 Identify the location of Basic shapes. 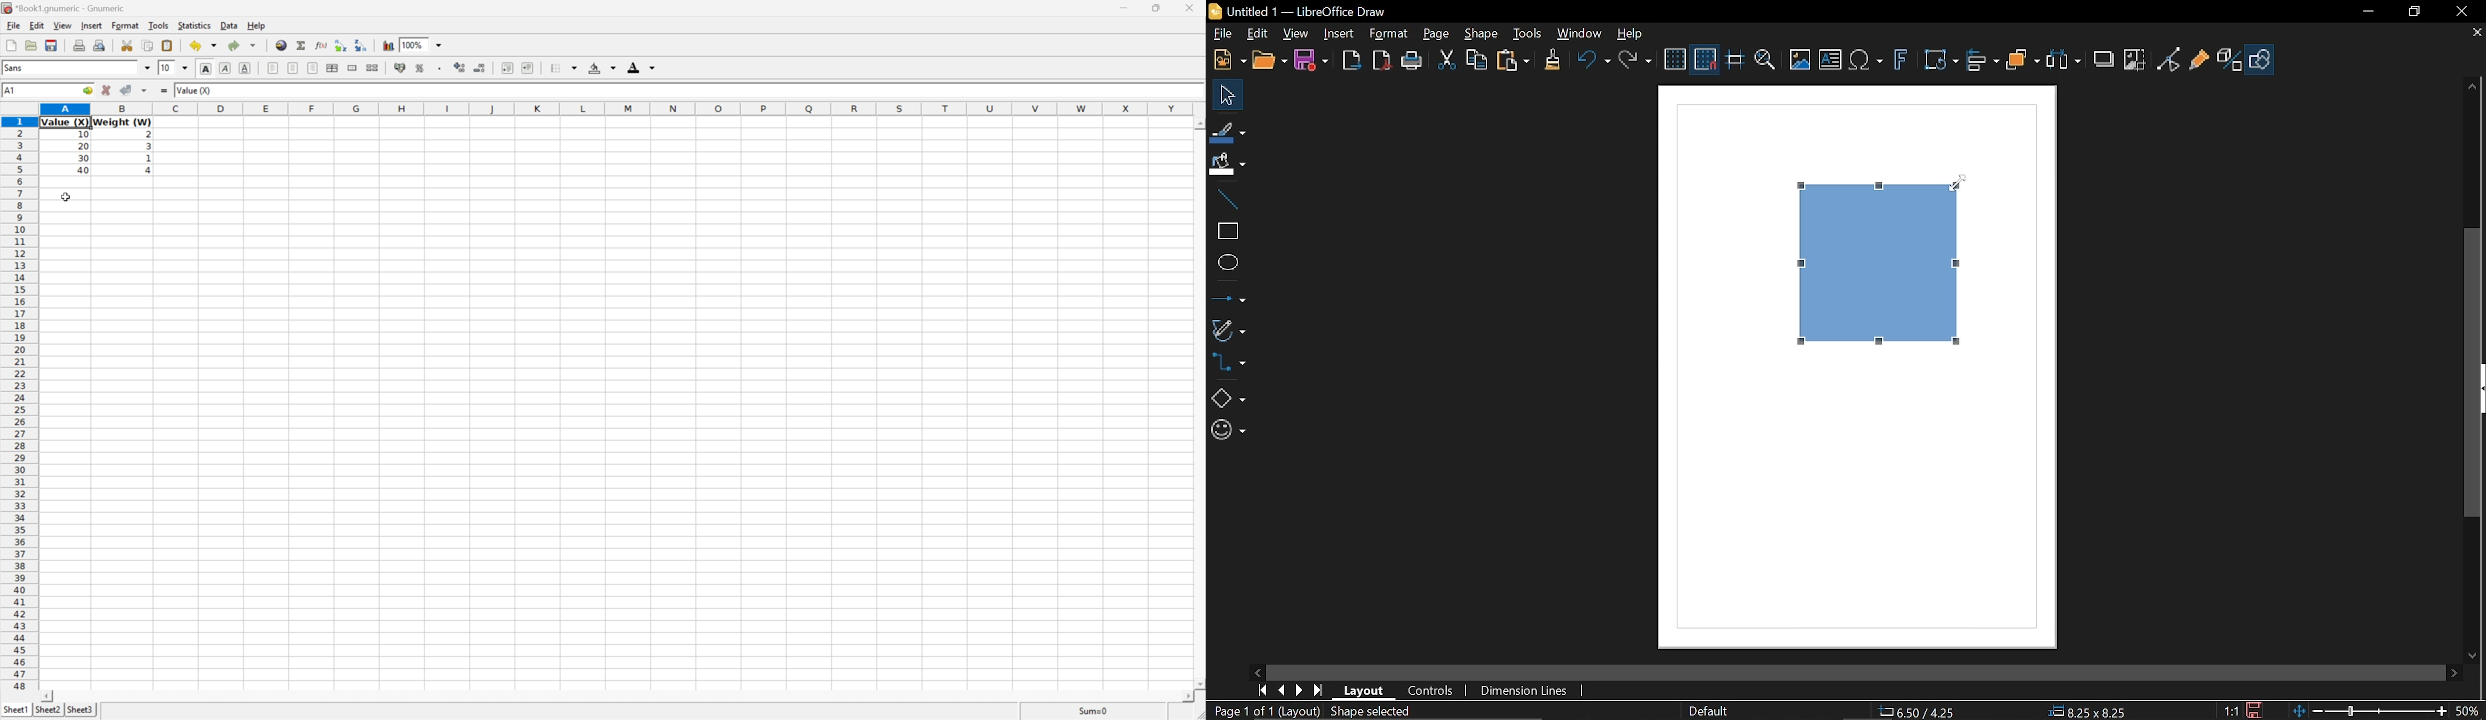
(1227, 398).